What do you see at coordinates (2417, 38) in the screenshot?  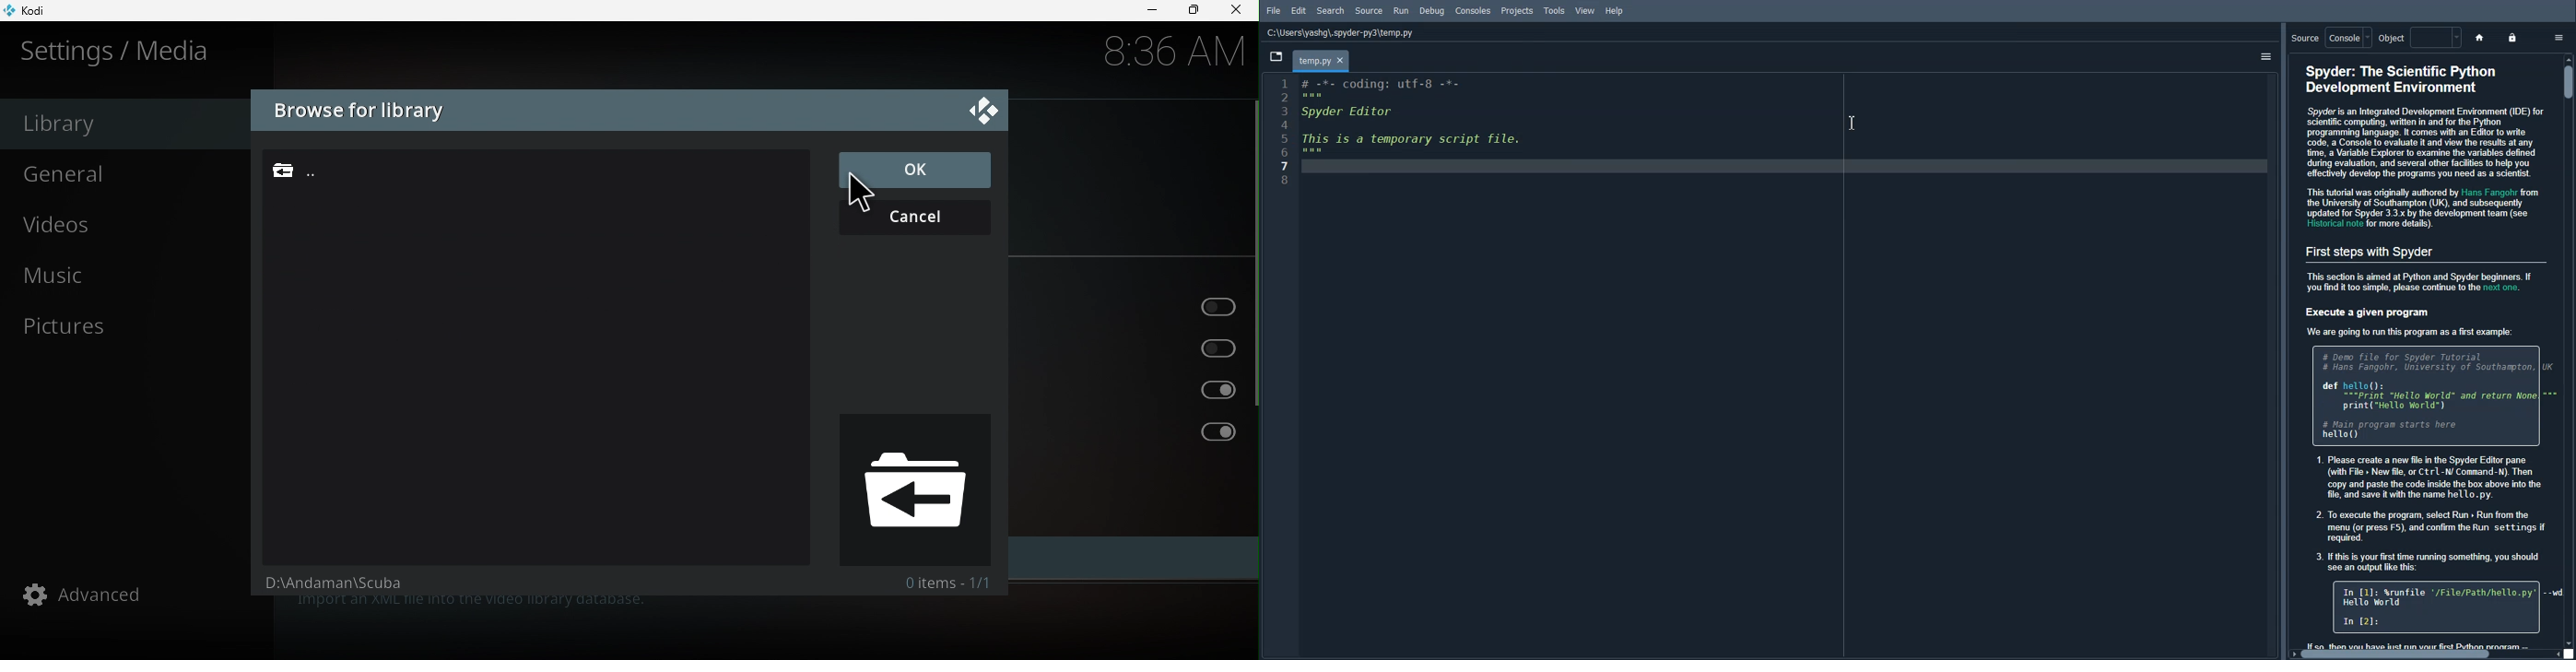 I see `Object:` at bounding box center [2417, 38].